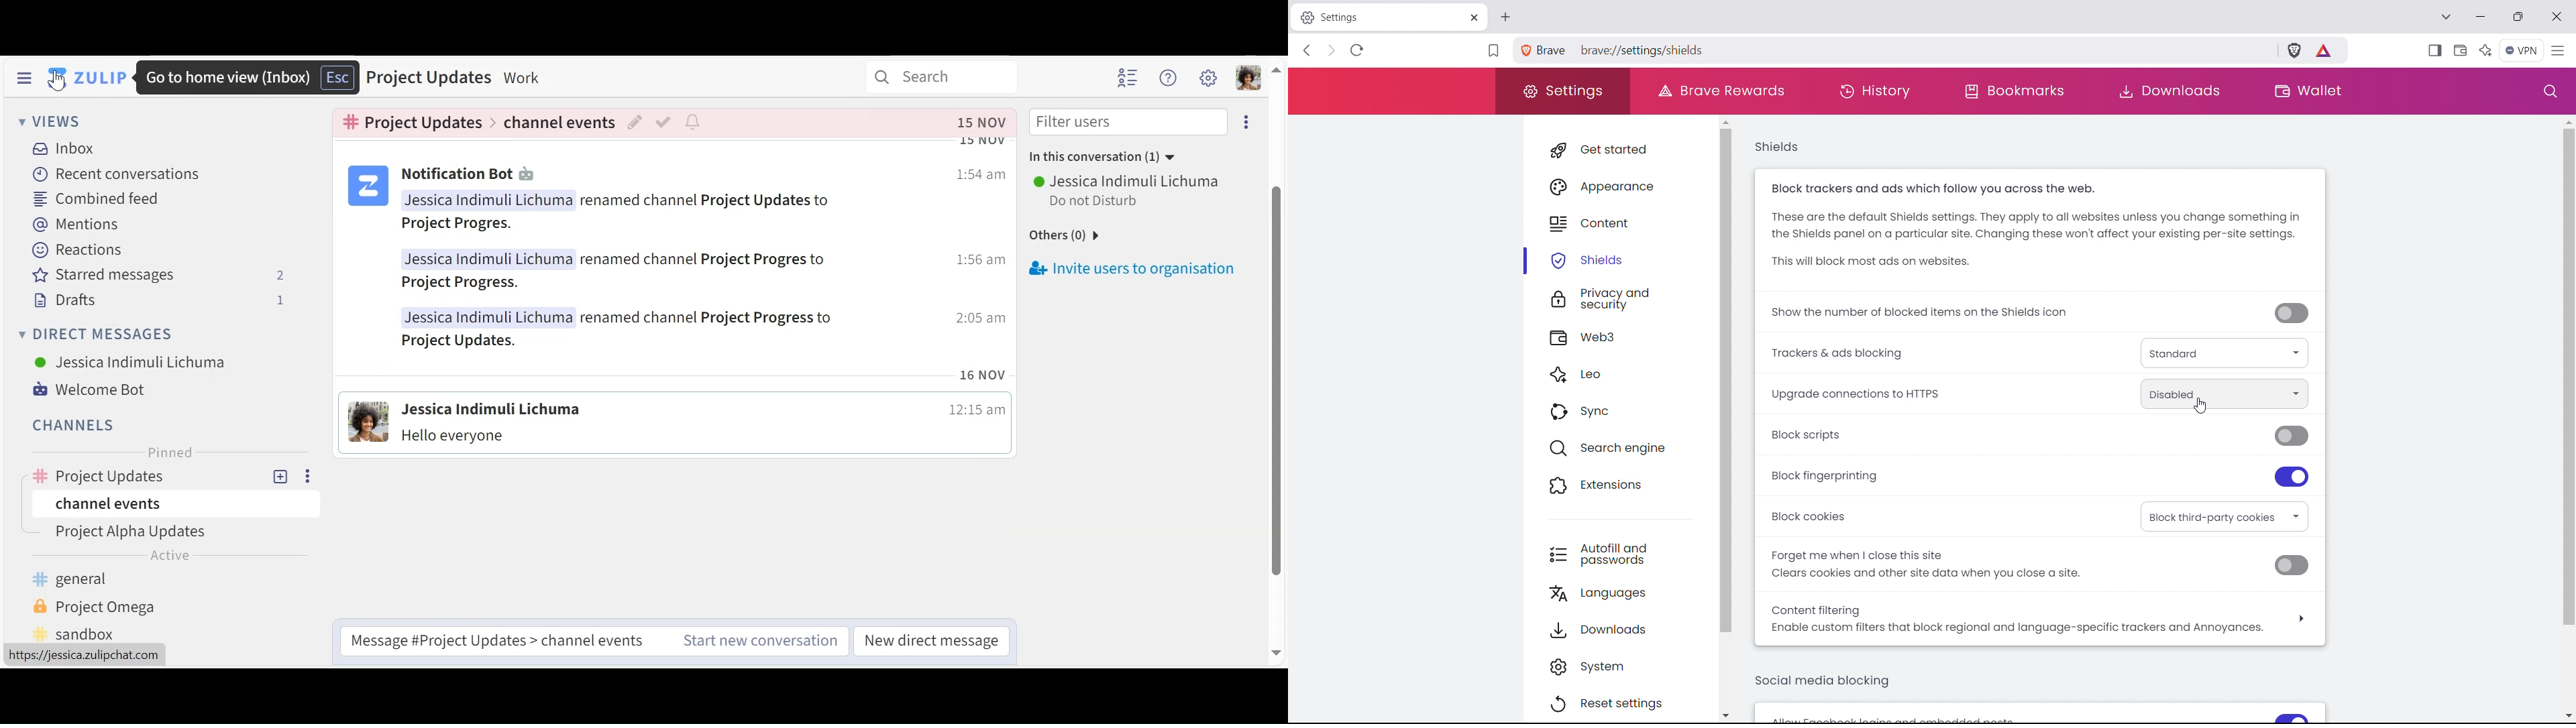 The image size is (2576, 728). What do you see at coordinates (1247, 122) in the screenshot?
I see `ellipsis` at bounding box center [1247, 122].